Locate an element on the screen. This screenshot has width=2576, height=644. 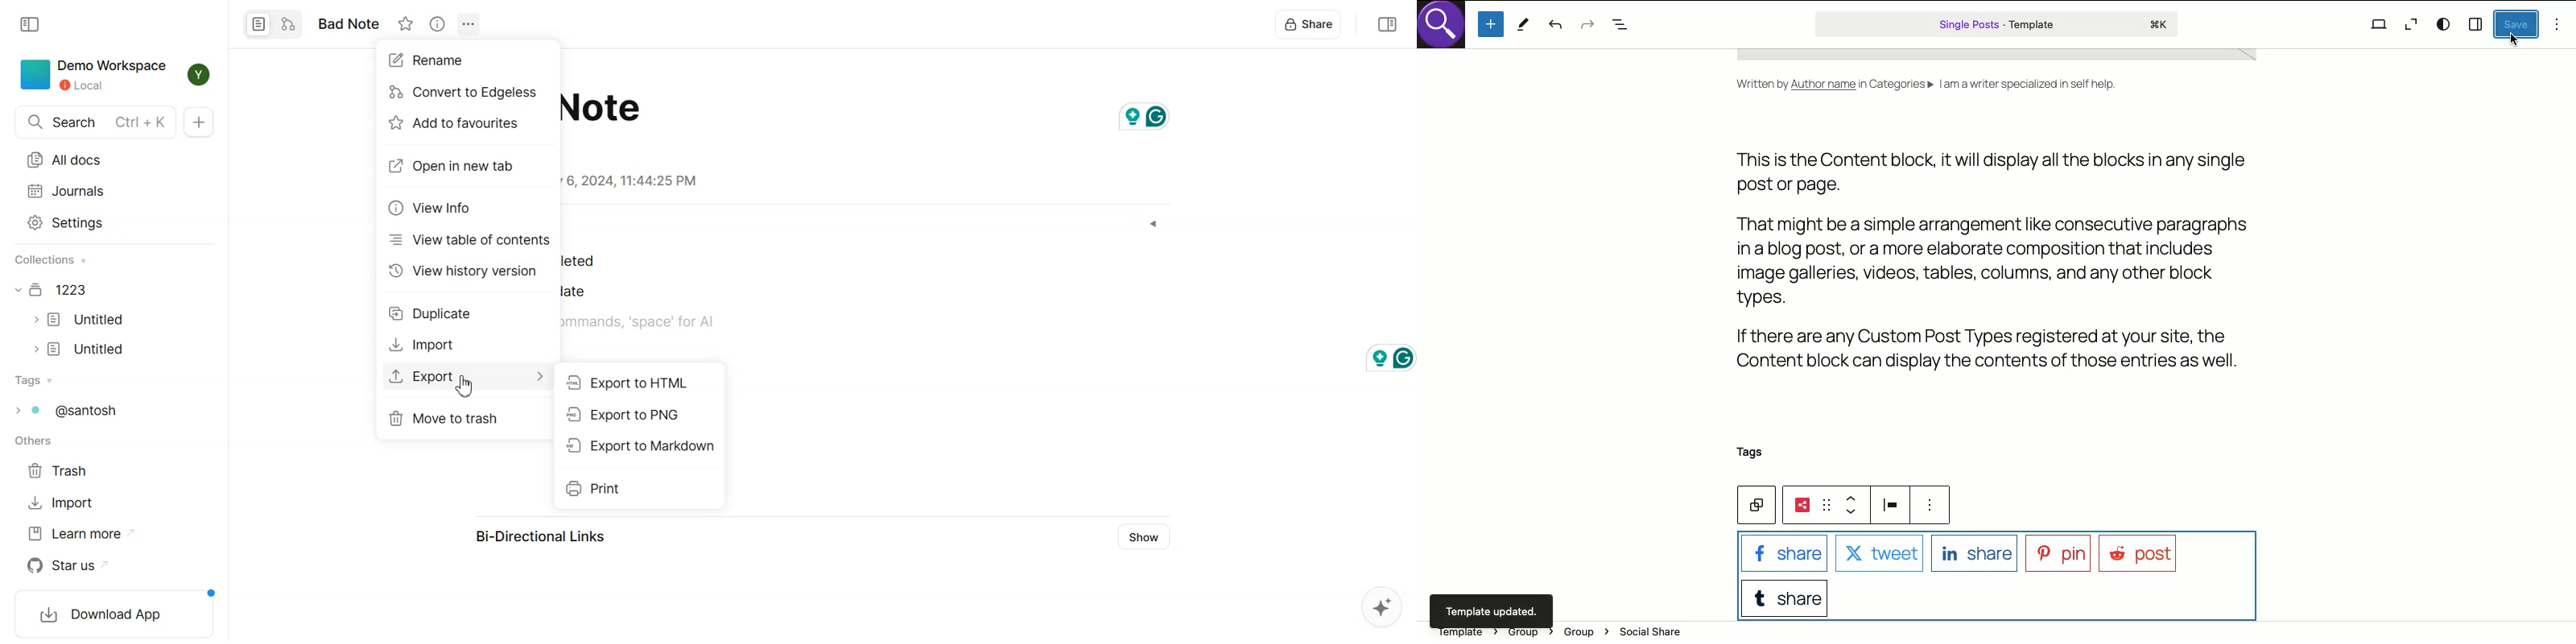
Open in new tab is located at coordinates (462, 167).